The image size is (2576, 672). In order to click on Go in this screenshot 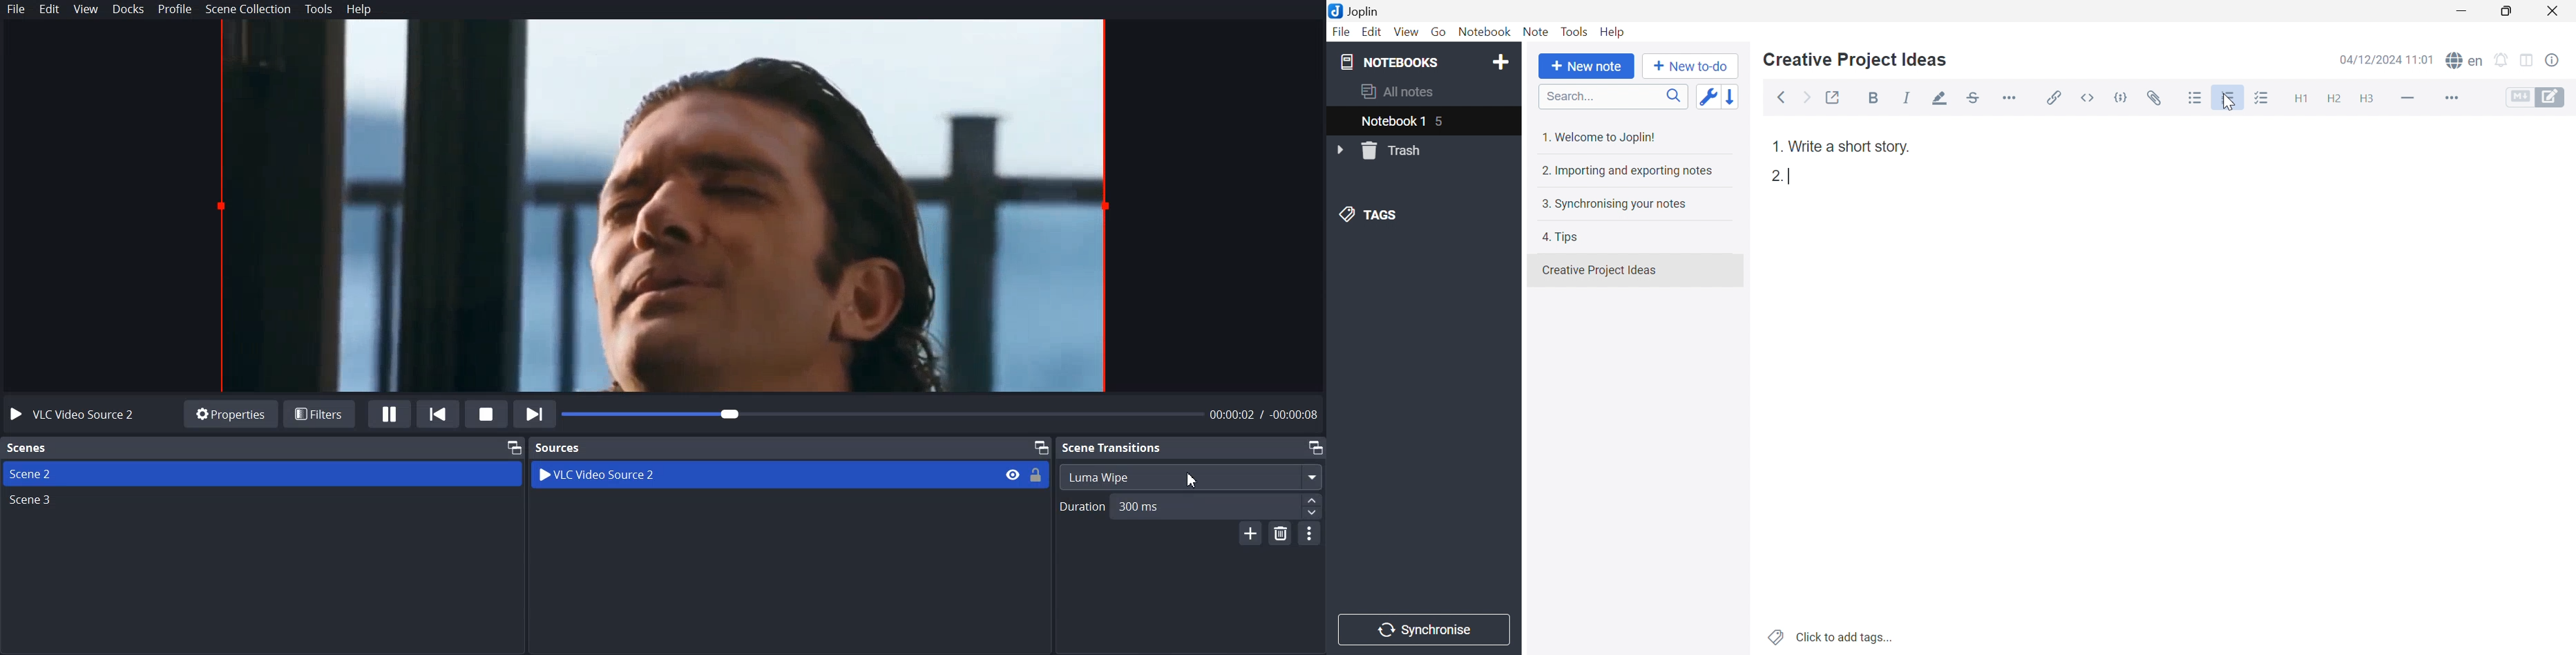, I will do `click(1440, 31)`.